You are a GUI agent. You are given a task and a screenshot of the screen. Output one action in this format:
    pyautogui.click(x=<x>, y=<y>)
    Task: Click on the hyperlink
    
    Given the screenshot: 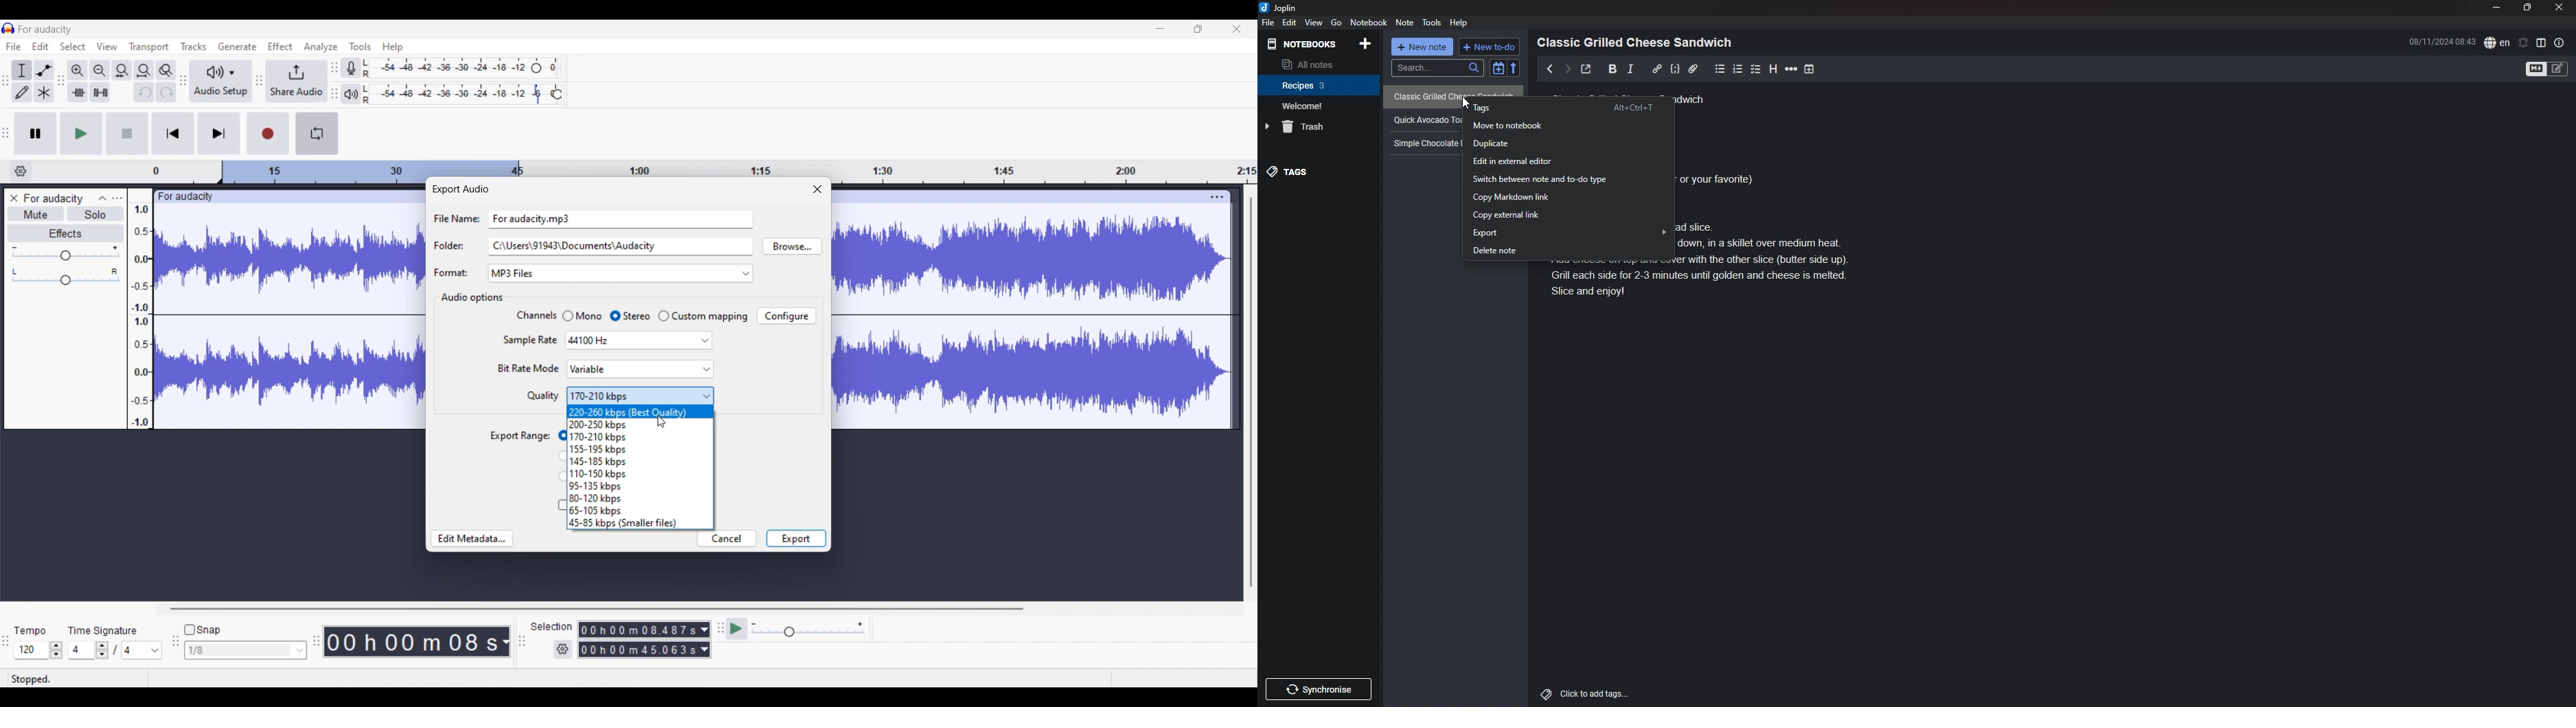 What is the action you would take?
    pyautogui.click(x=1657, y=68)
    